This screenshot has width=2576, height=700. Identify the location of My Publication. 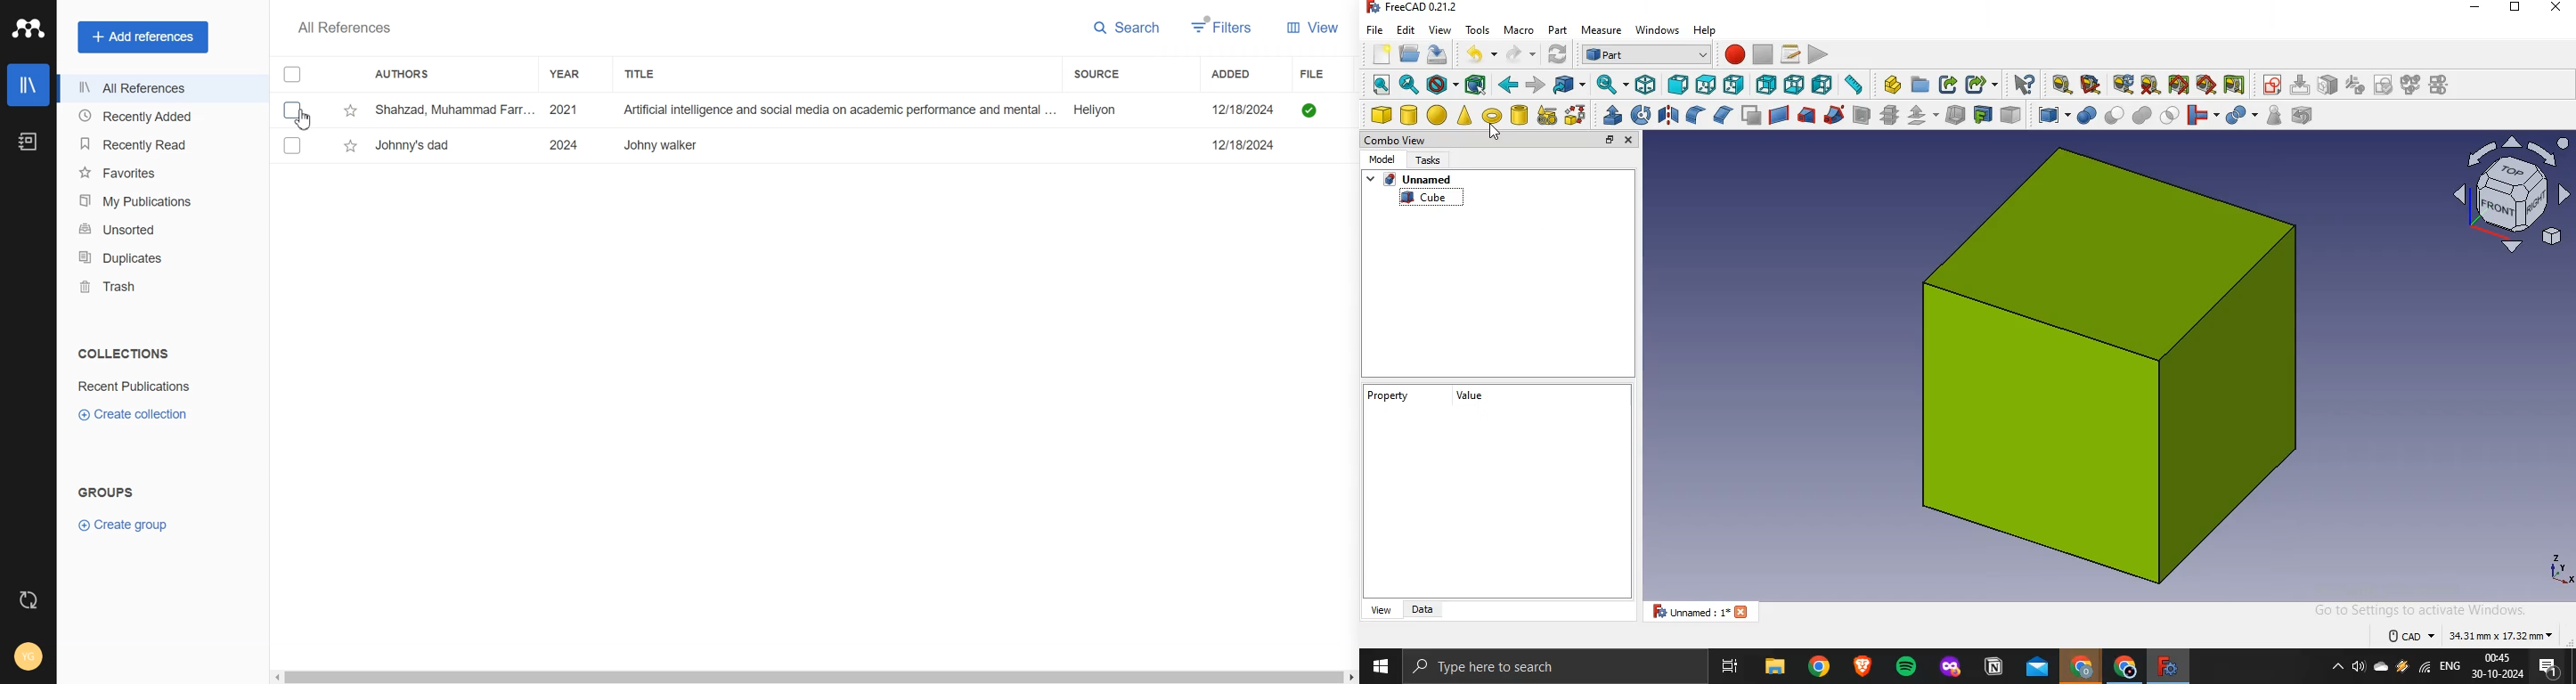
(159, 201).